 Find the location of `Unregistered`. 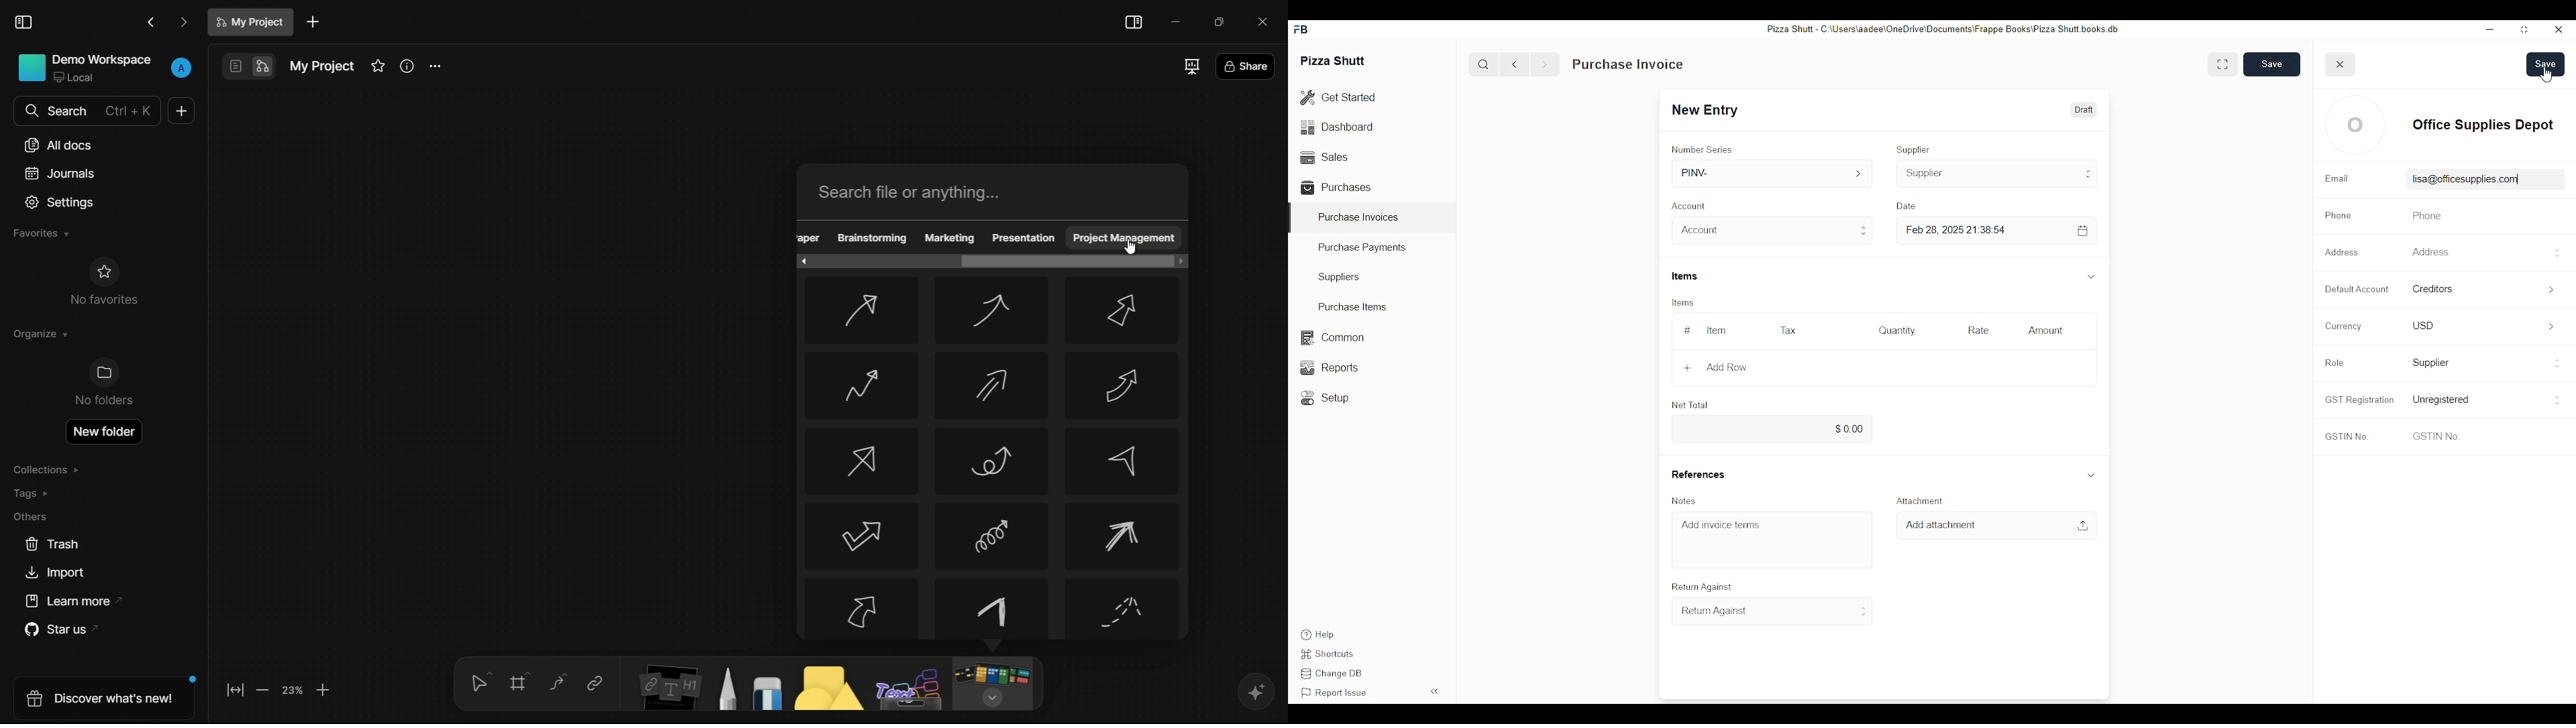

Unregistered is located at coordinates (2443, 400).